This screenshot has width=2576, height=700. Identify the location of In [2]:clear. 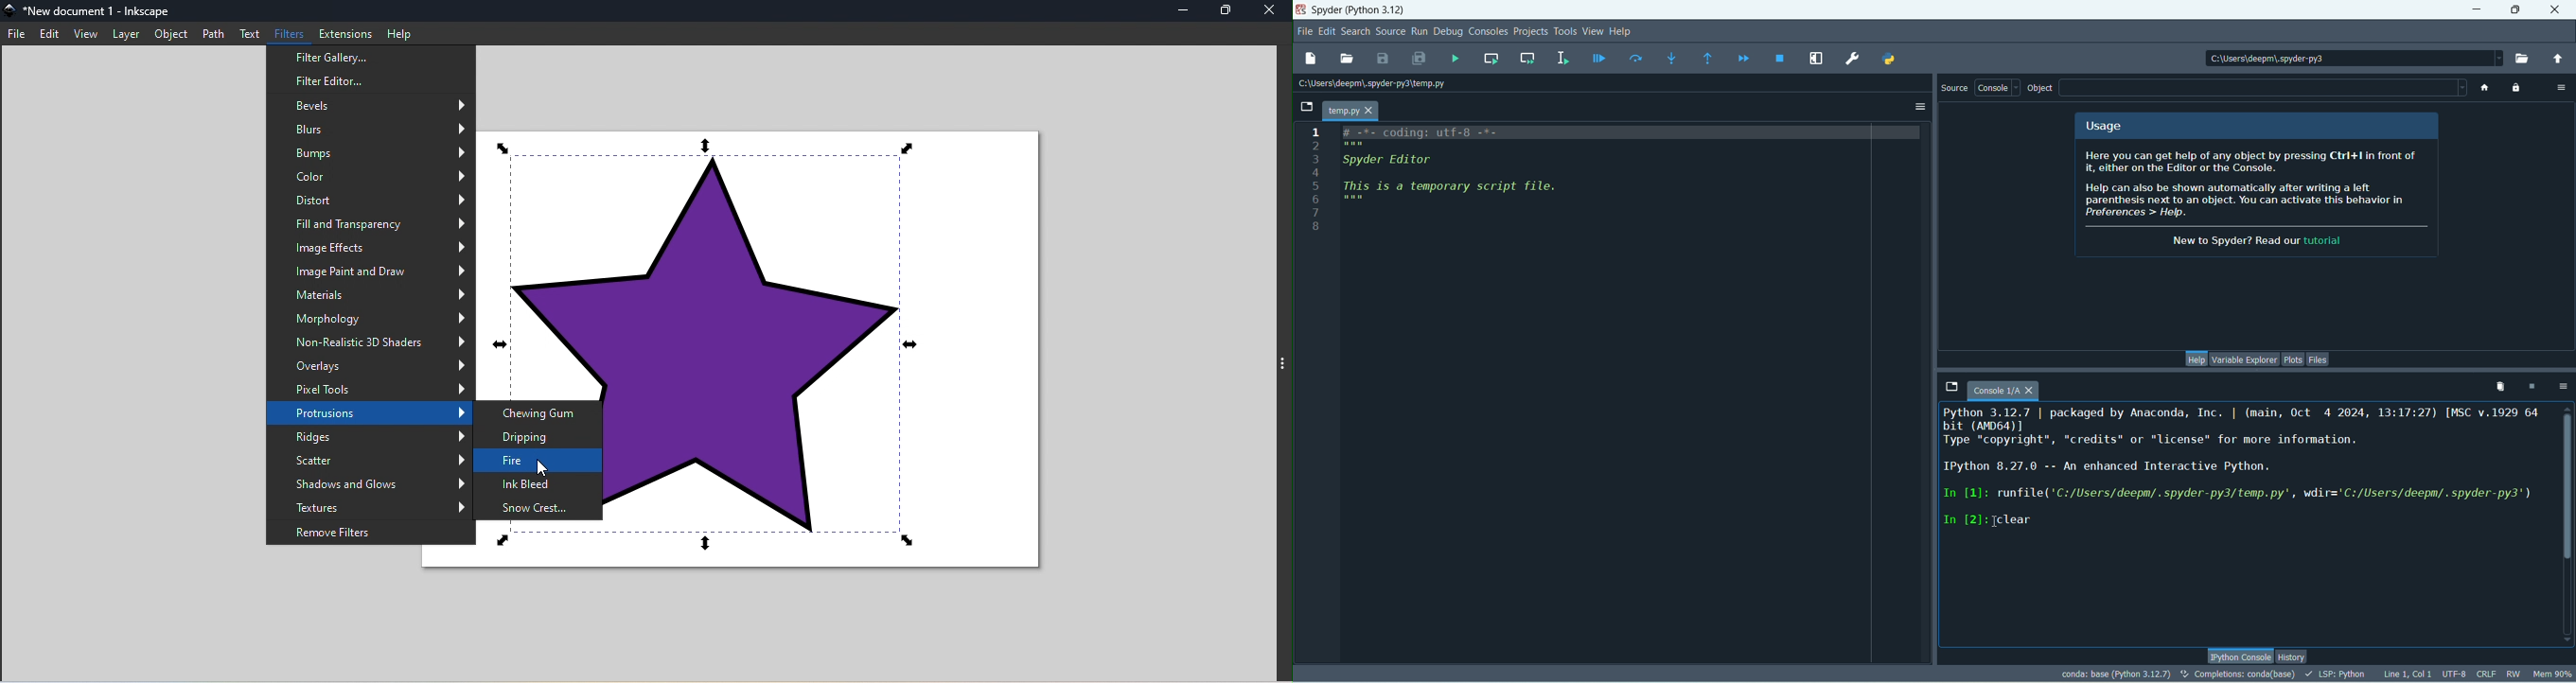
(1989, 519).